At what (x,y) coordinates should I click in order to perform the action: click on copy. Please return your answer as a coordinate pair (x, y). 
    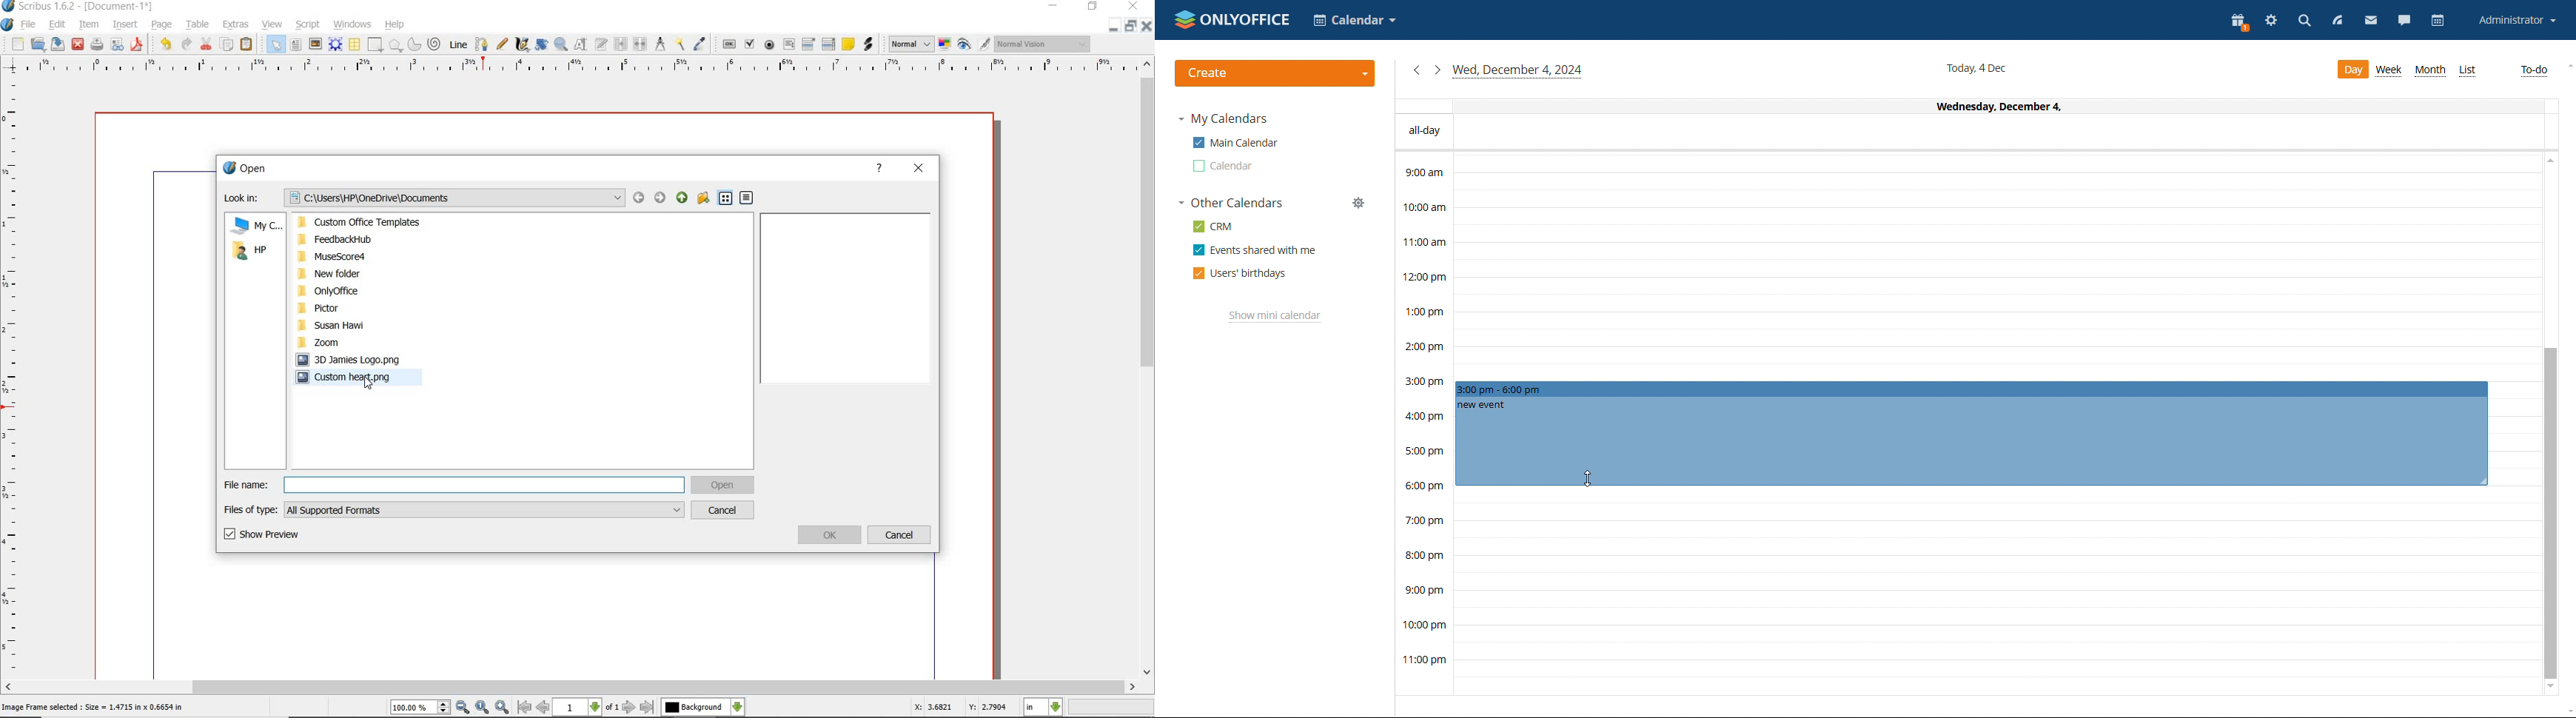
    Looking at the image, I should click on (228, 45).